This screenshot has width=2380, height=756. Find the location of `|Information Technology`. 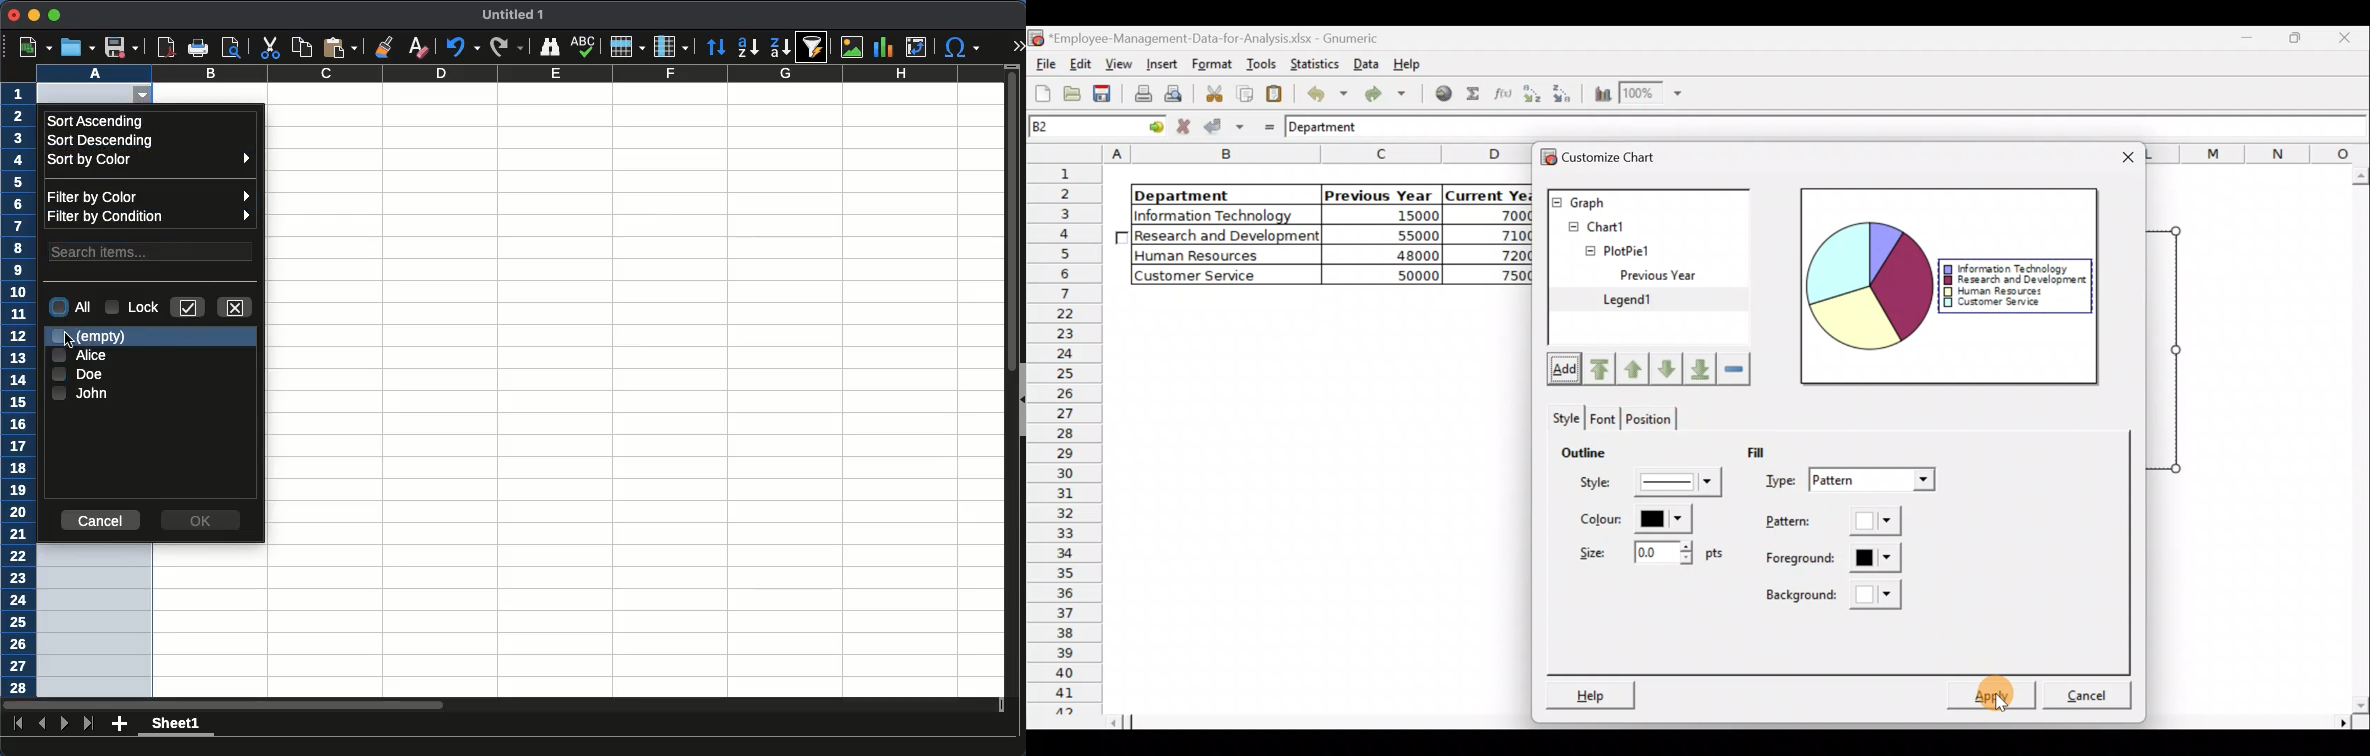

|Information Technology is located at coordinates (1224, 215).